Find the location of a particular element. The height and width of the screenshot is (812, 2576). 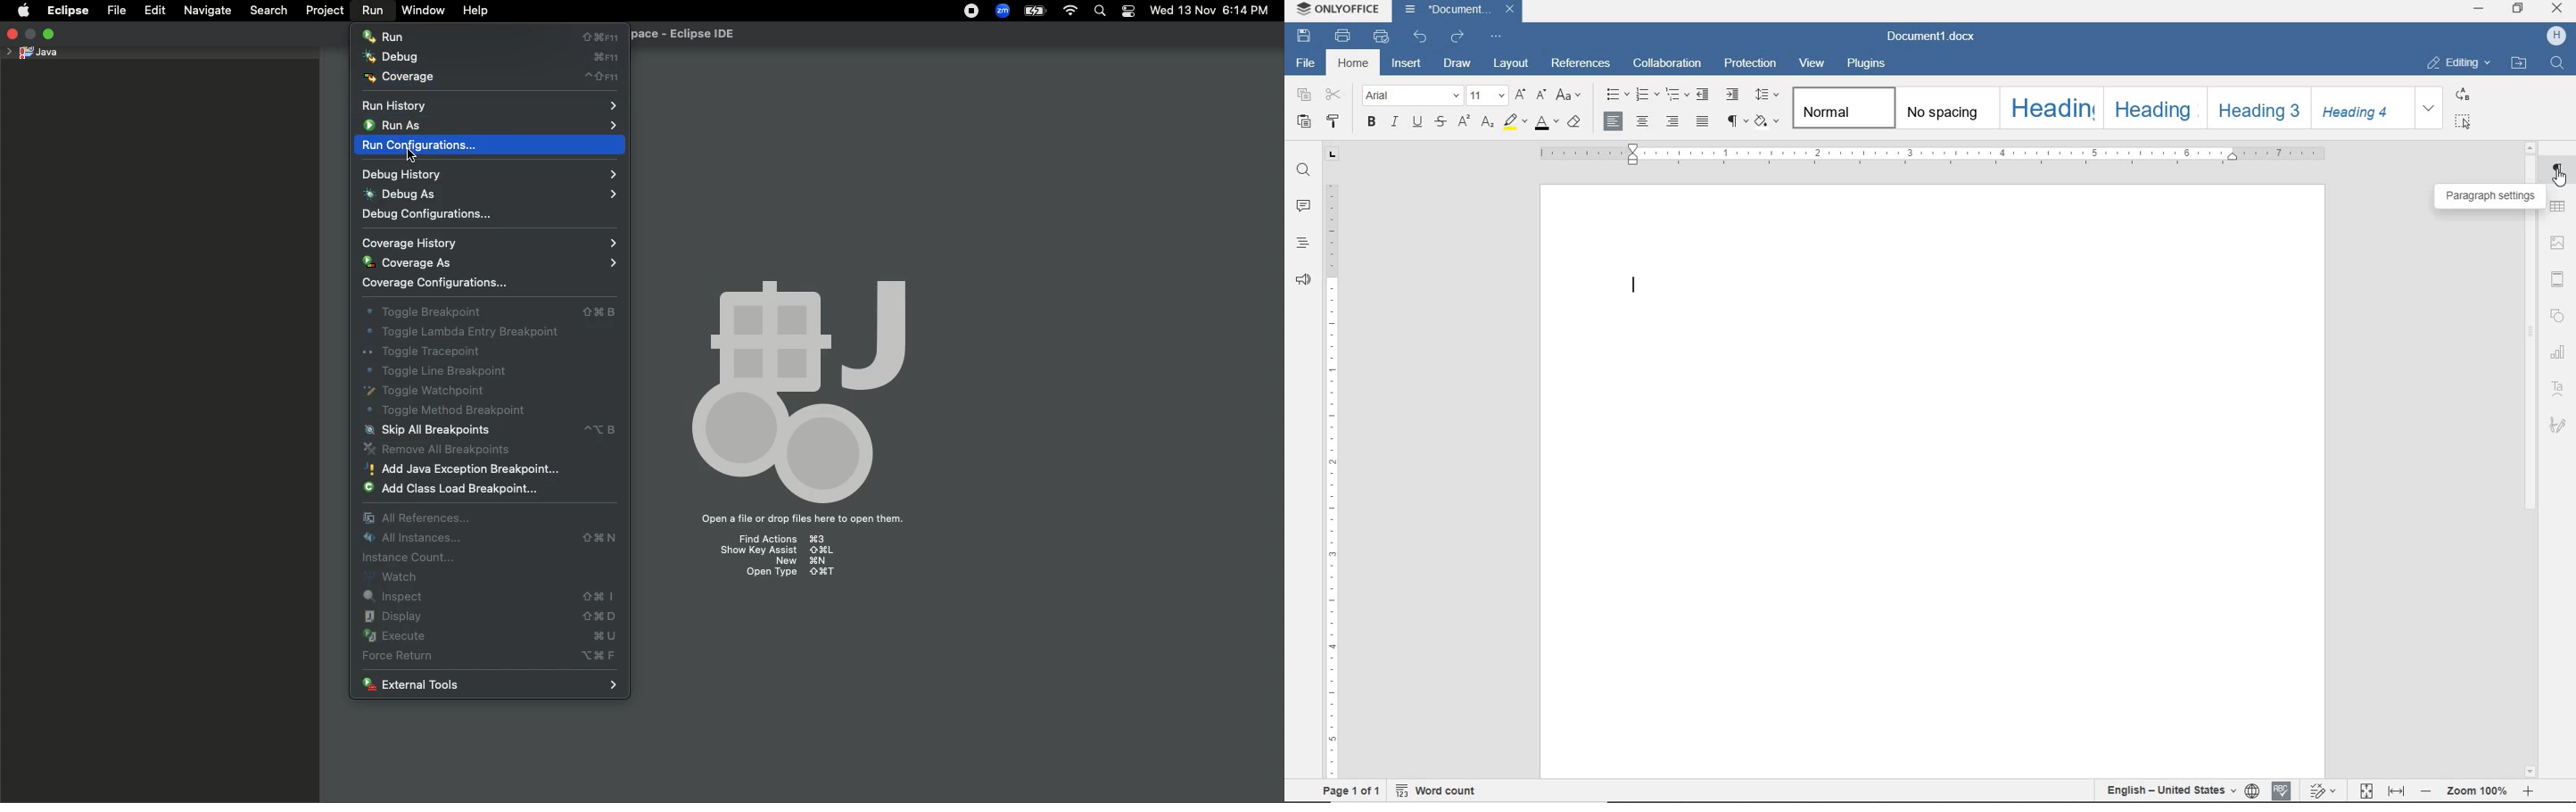

MINIMIZE is located at coordinates (2479, 8).